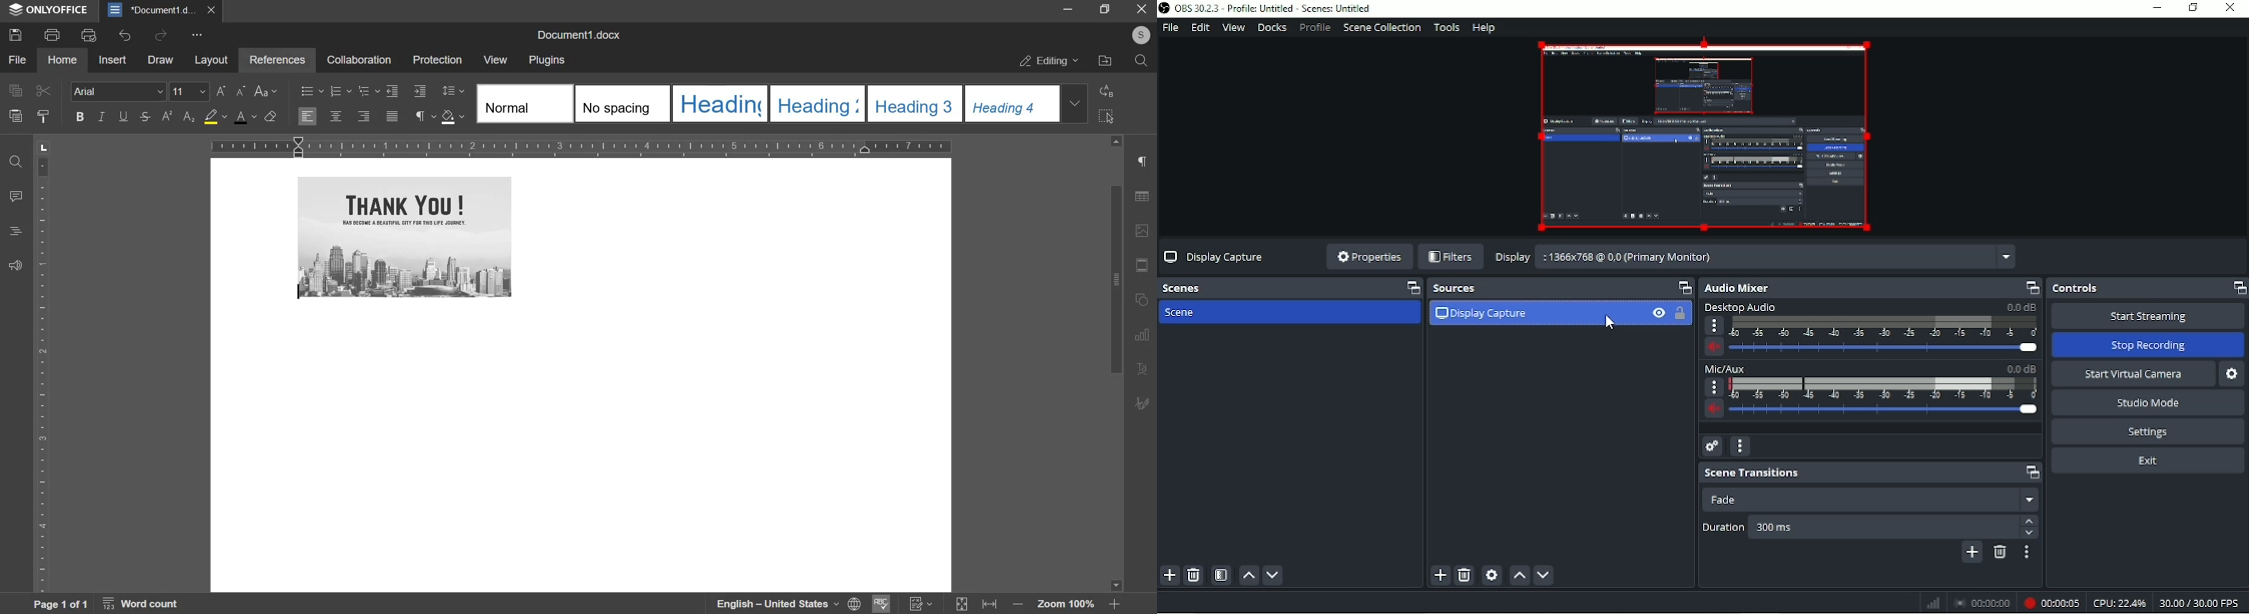  What do you see at coordinates (1712, 446) in the screenshot?
I see `Advanced audio properties` at bounding box center [1712, 446].